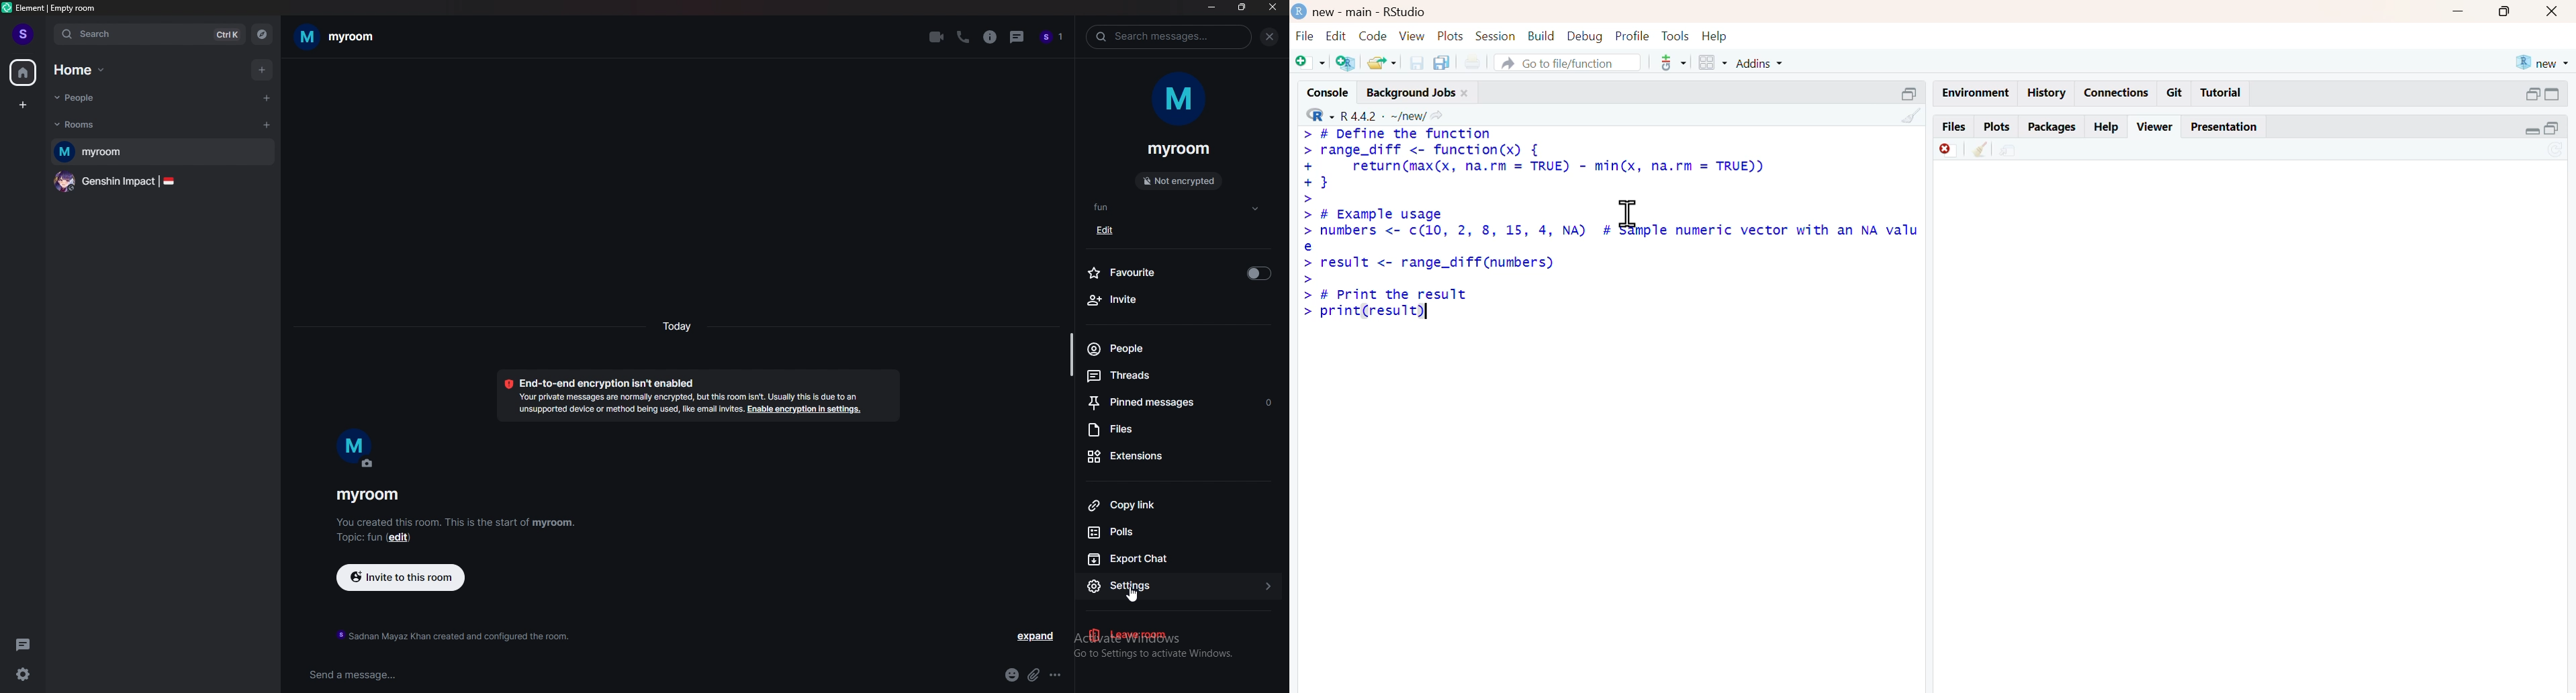 This screenshot has height=700, width=2576. What do you see at coordinates (2556, 151) in the screenshot?
I see `Sync` at bounding box center [2556, 151].